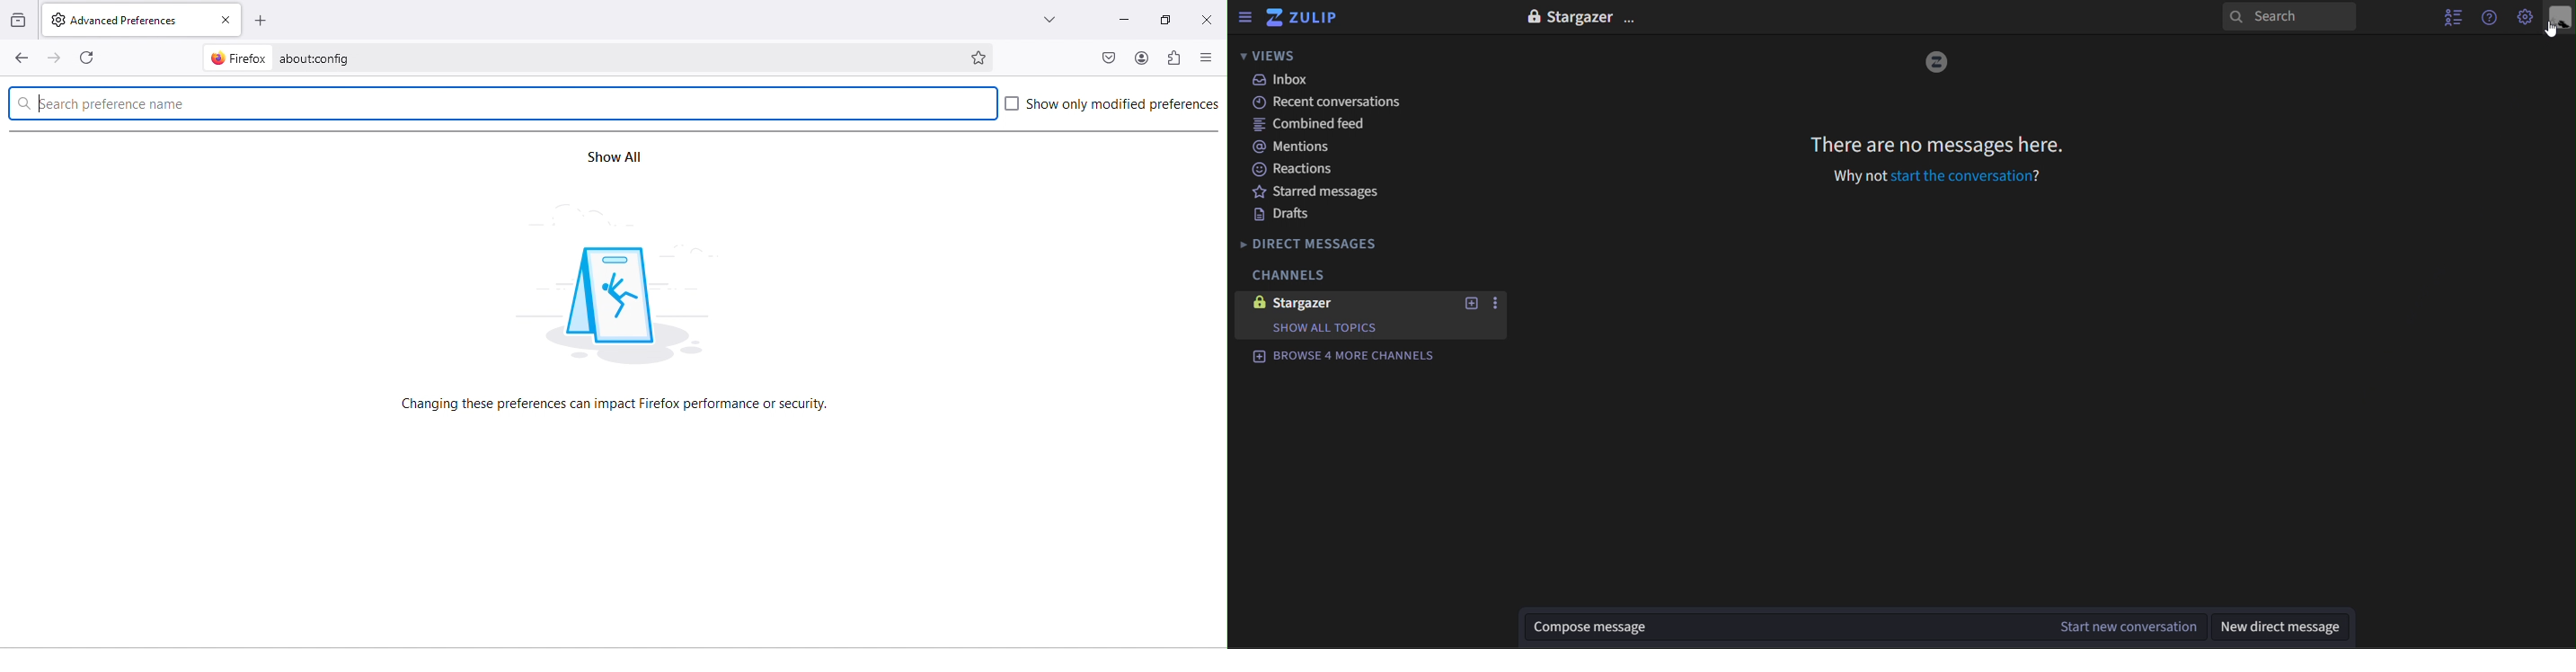 This screenshot has width=2576, height=672. What do you see at coordinates (2523, 19) in the screenshot?
I see `main menu` at bounding box center [2523, 19].